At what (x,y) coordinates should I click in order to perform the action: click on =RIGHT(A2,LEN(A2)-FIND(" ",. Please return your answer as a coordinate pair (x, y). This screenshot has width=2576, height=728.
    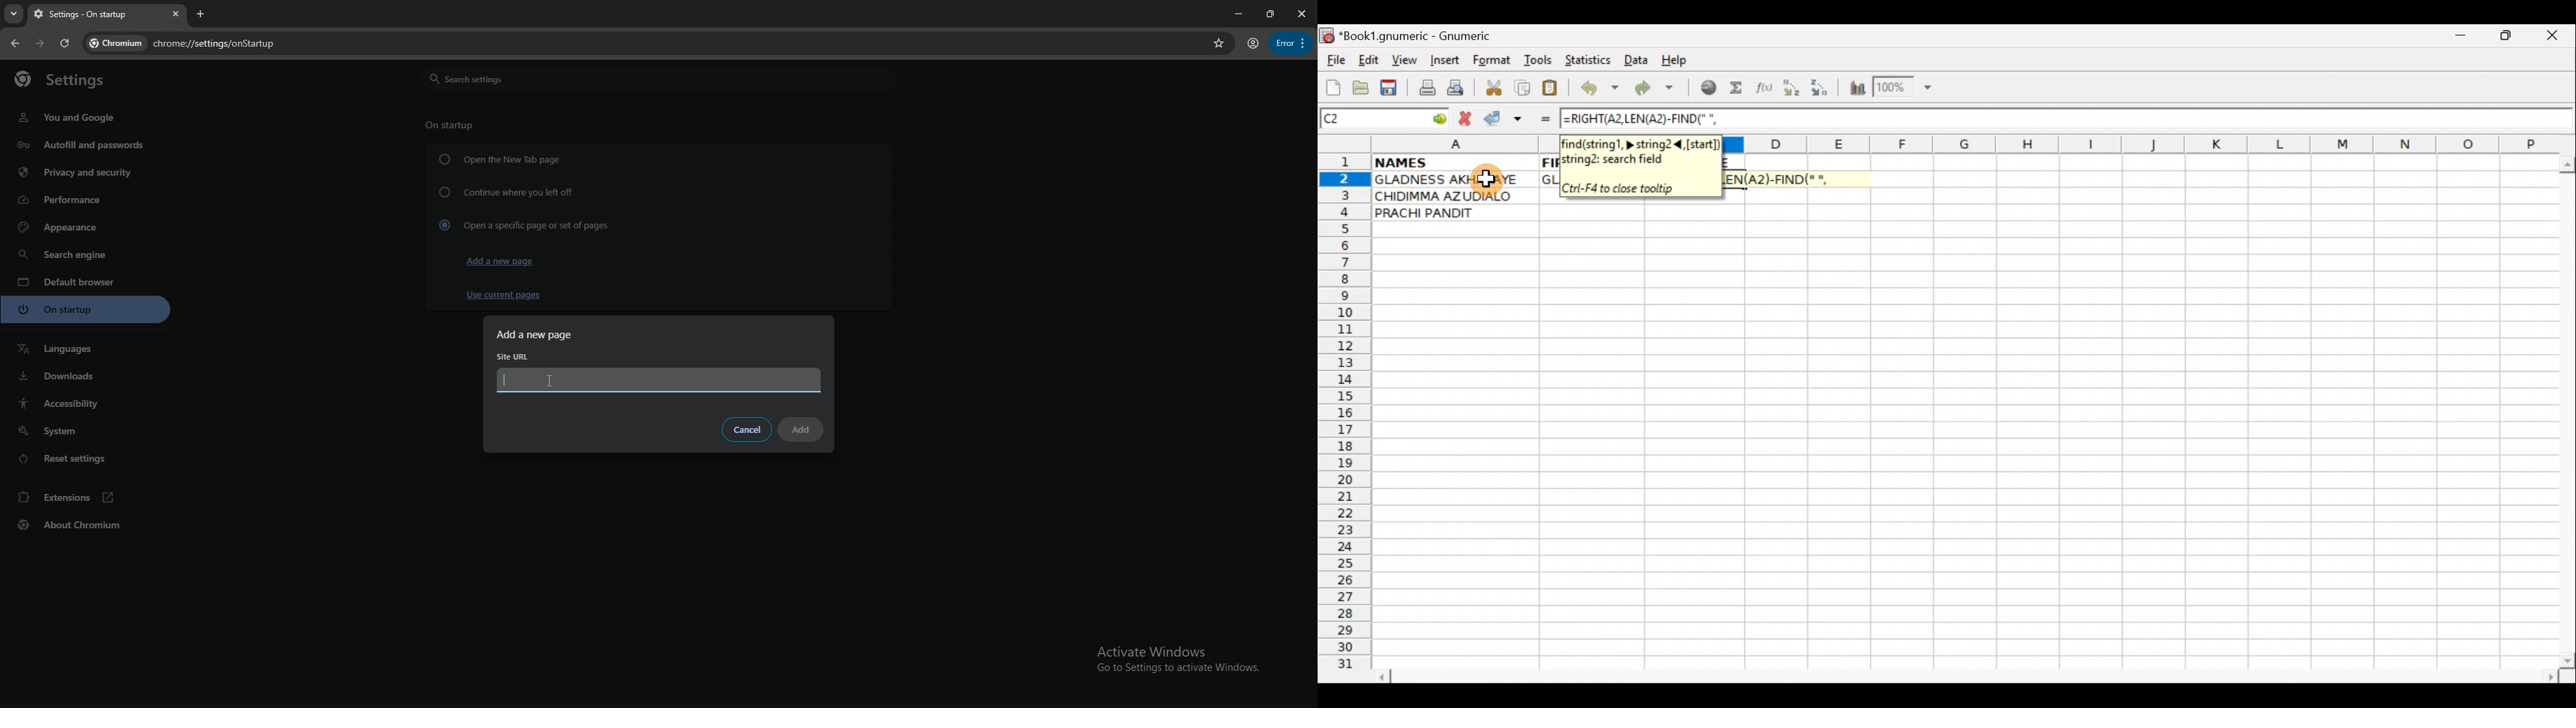
    Looking at the image, I should click on (1643, 120).